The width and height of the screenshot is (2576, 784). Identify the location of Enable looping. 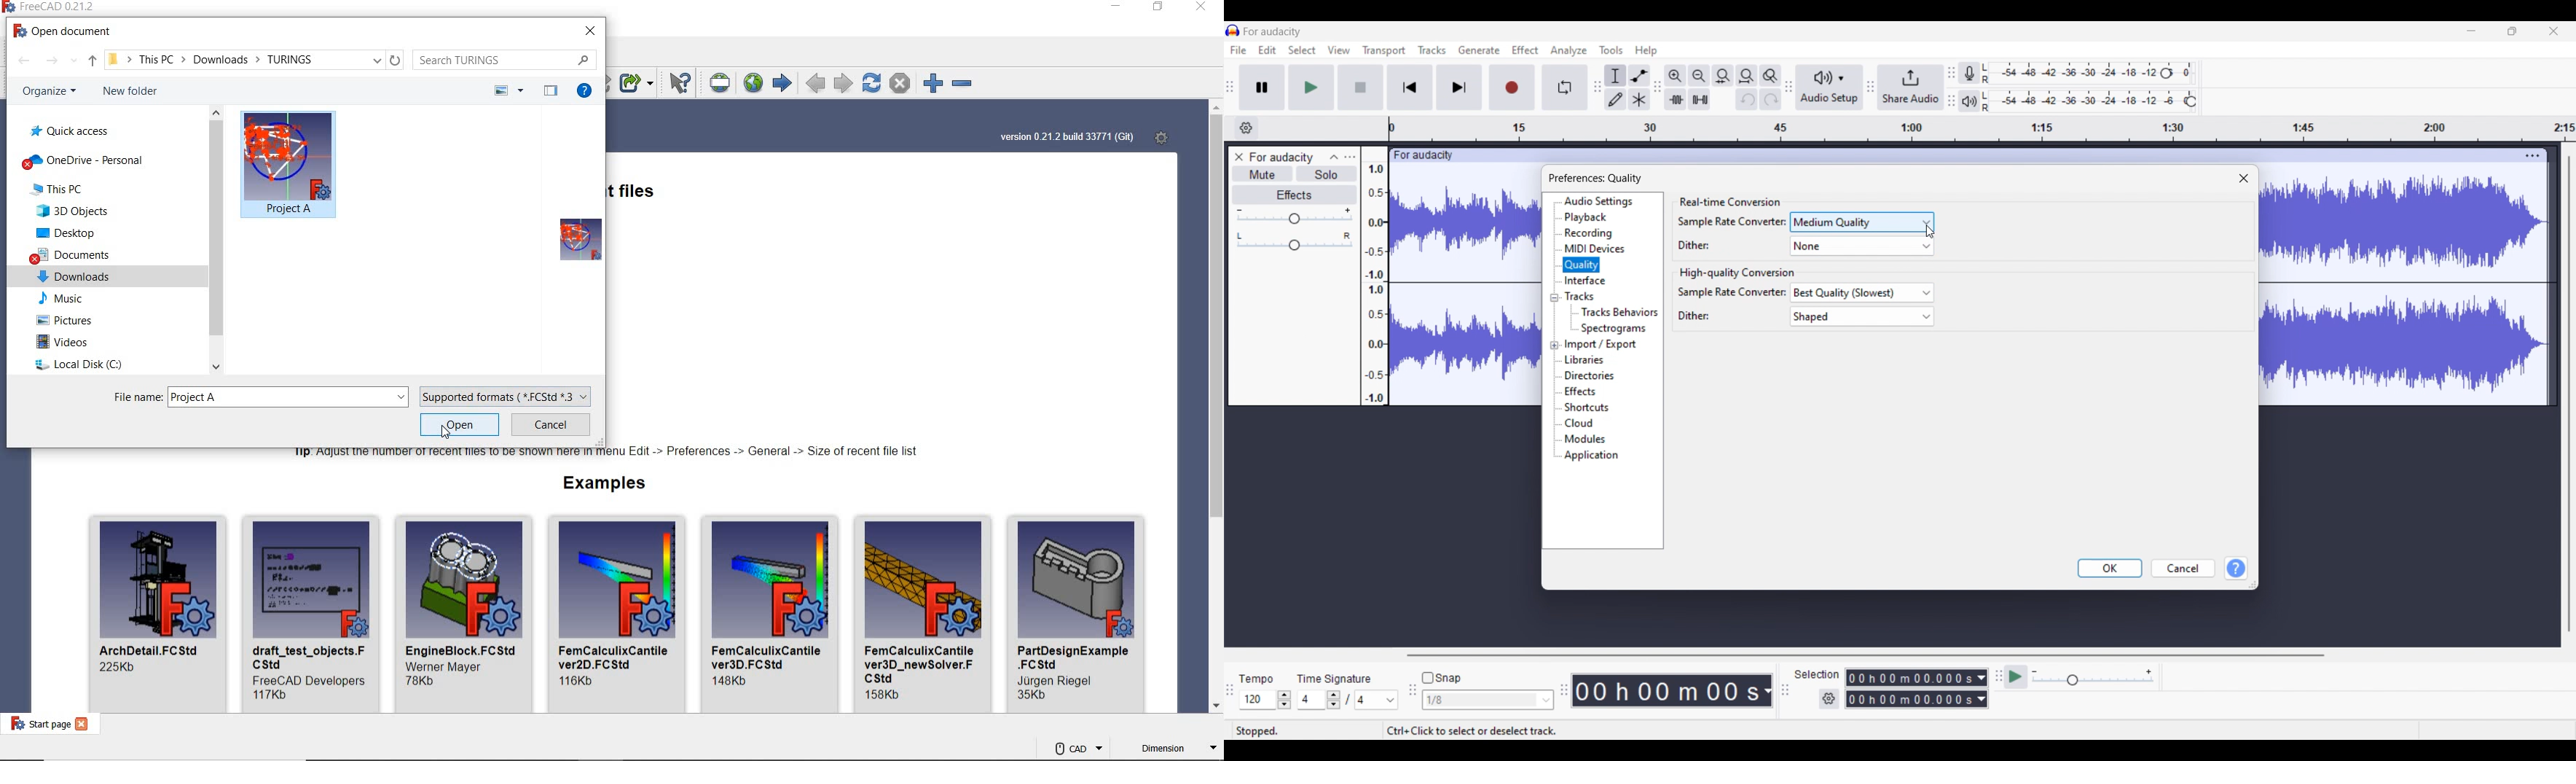
(1564, 87).